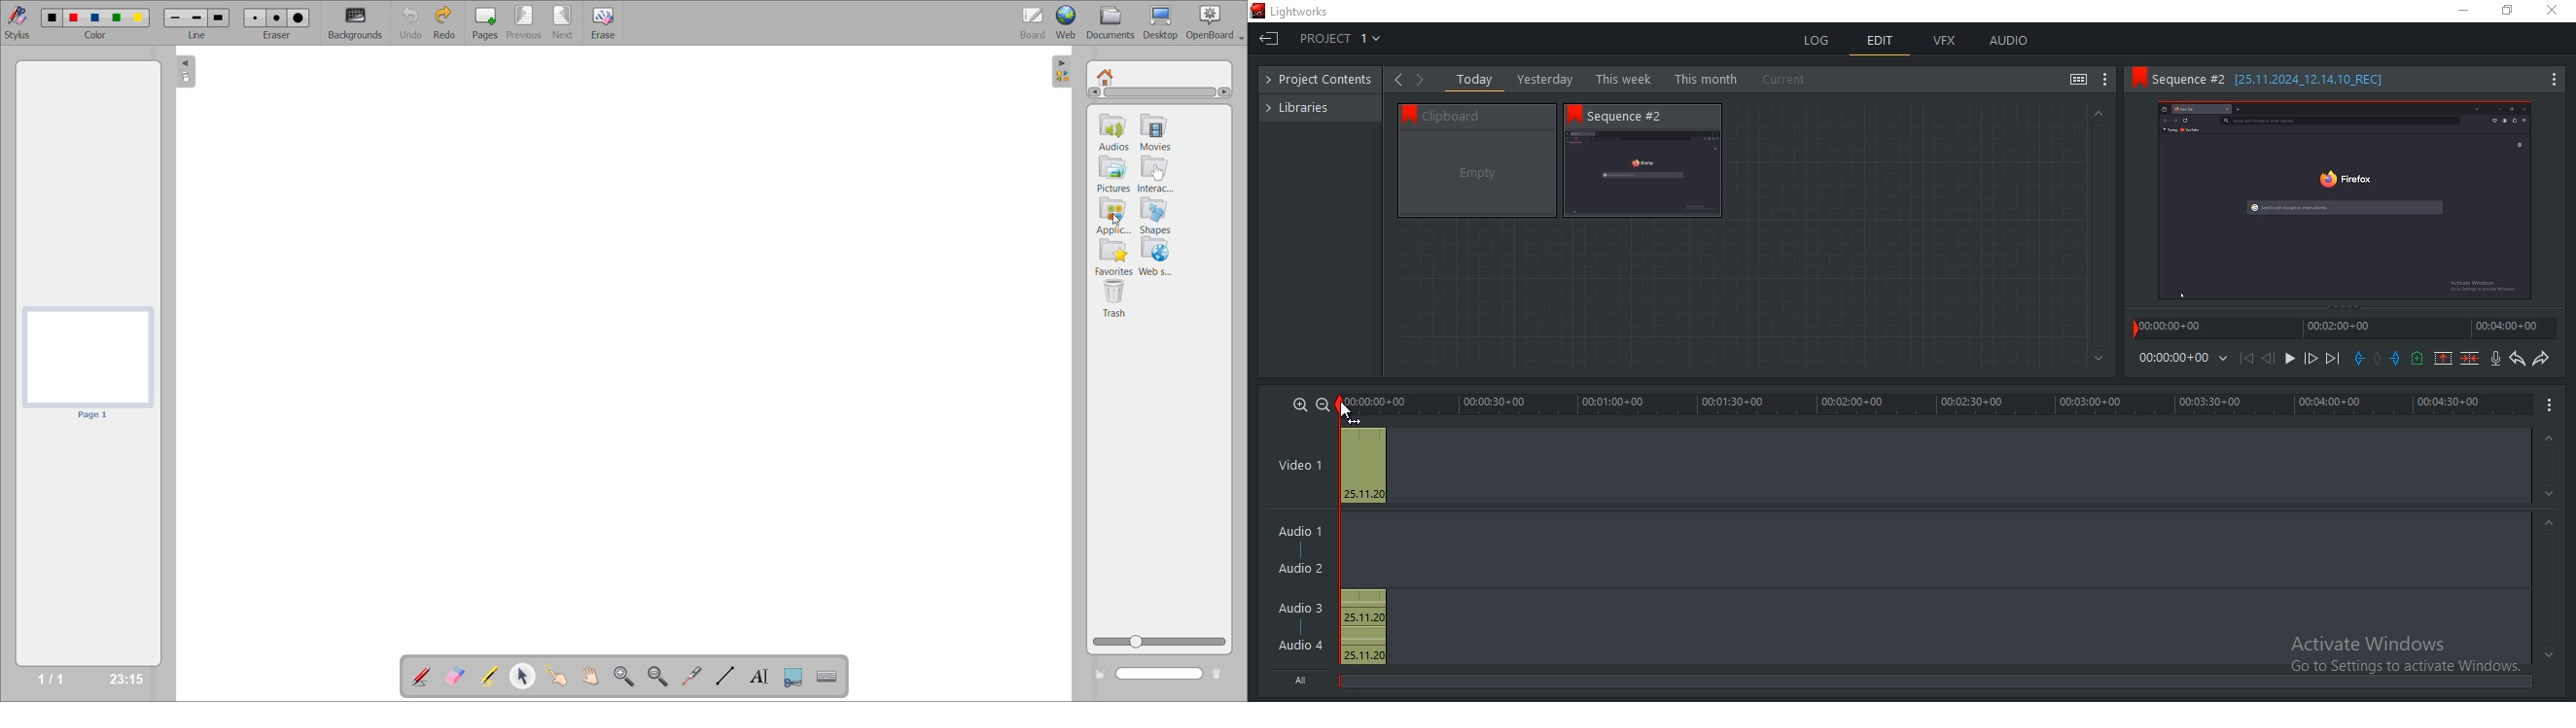 This screenshot has width=2576, height=728. Describe the element at coordinates (255, 18) in the screenshot. I see `eraser 1` at that location.